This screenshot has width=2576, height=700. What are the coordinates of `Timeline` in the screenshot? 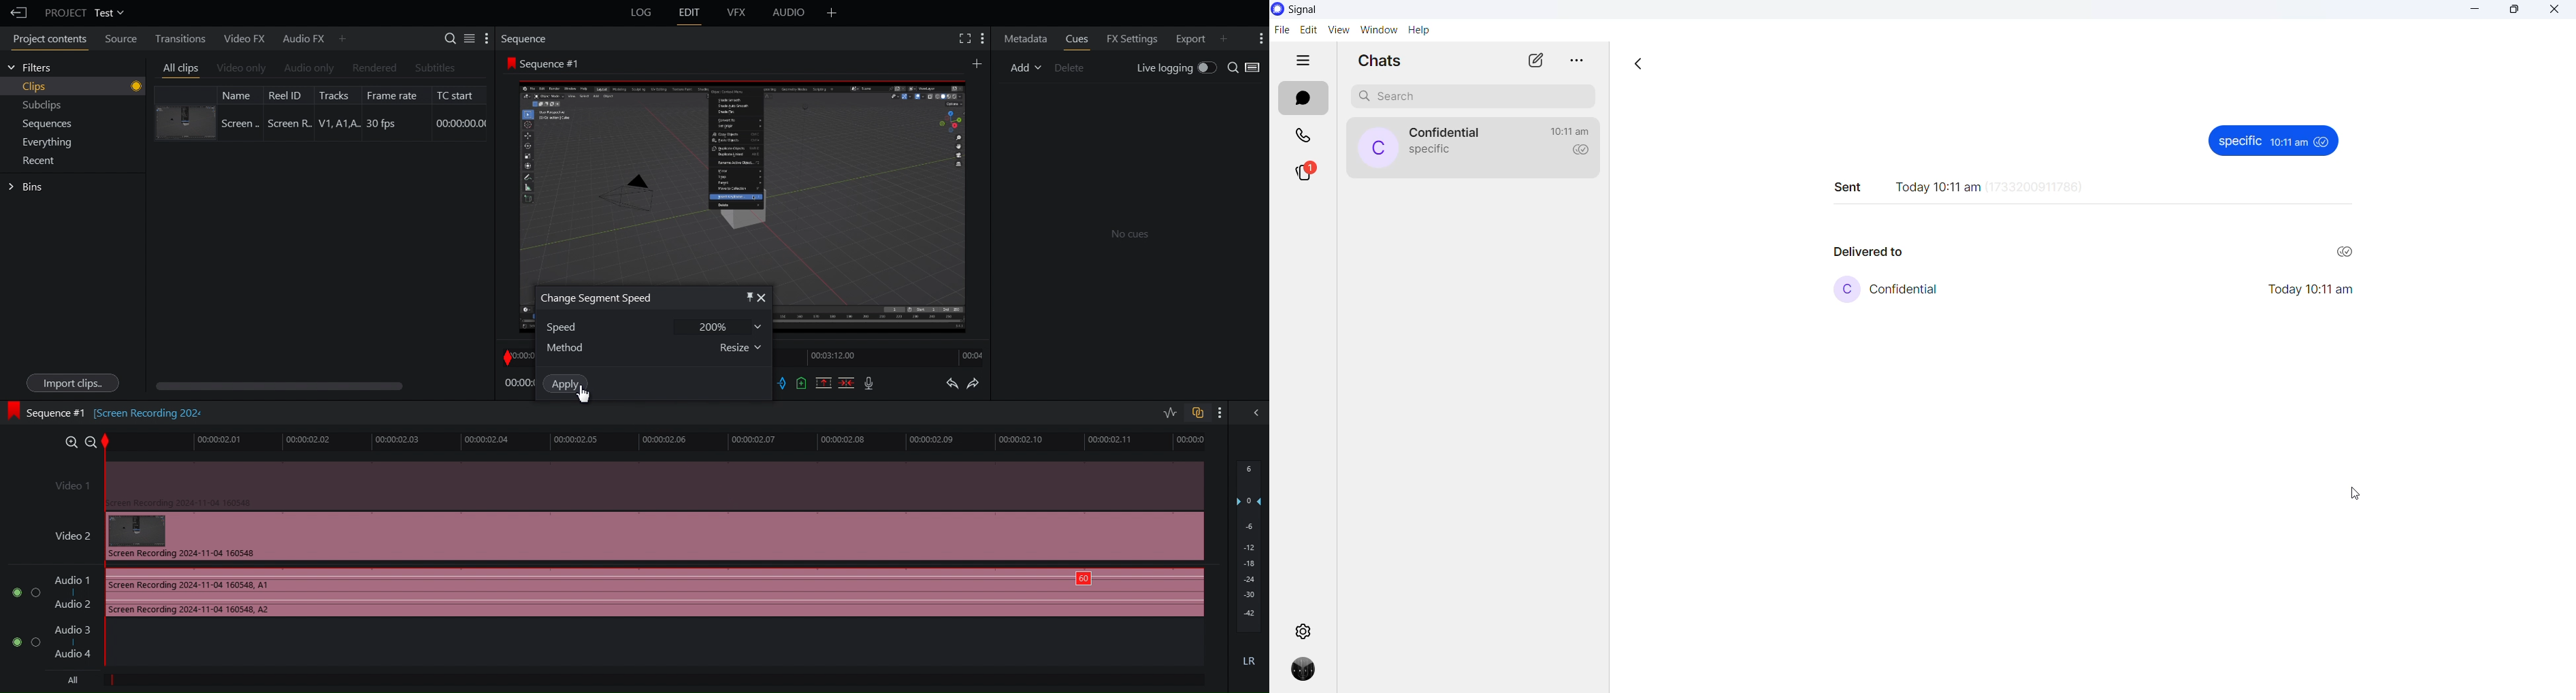 It's located at (885, 358).